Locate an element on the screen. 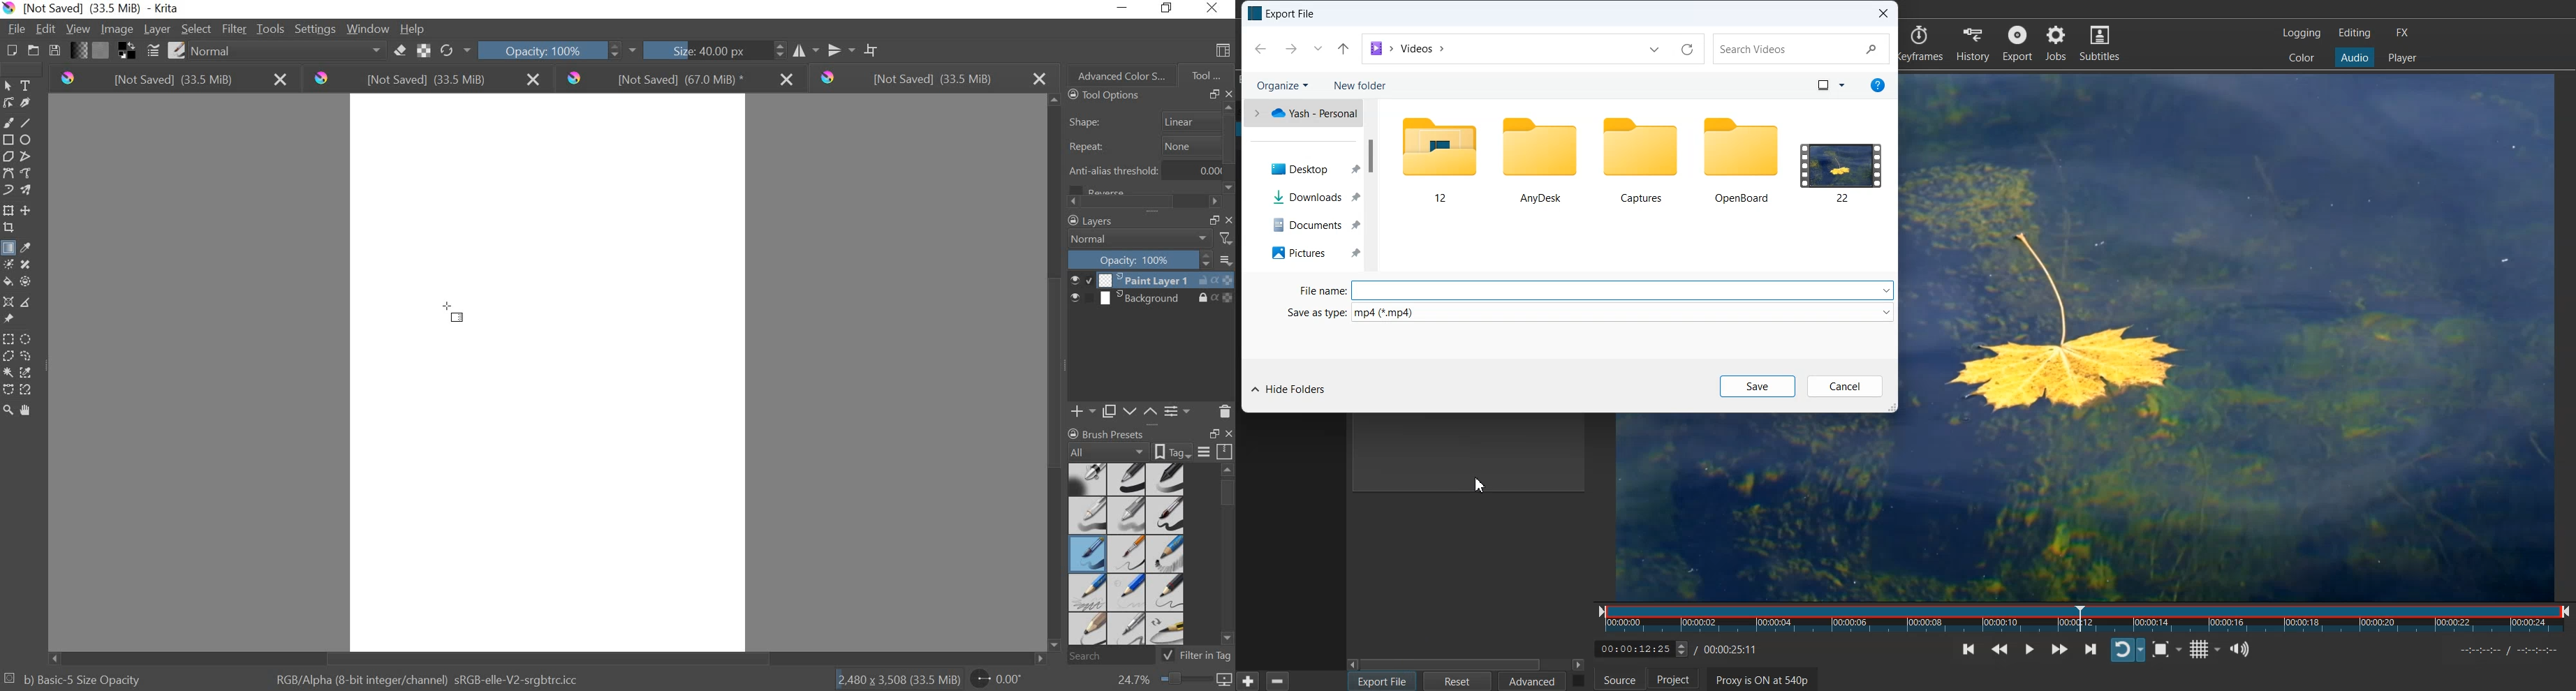  ZOOM FACTOR is located at coordinates (1171, 681).